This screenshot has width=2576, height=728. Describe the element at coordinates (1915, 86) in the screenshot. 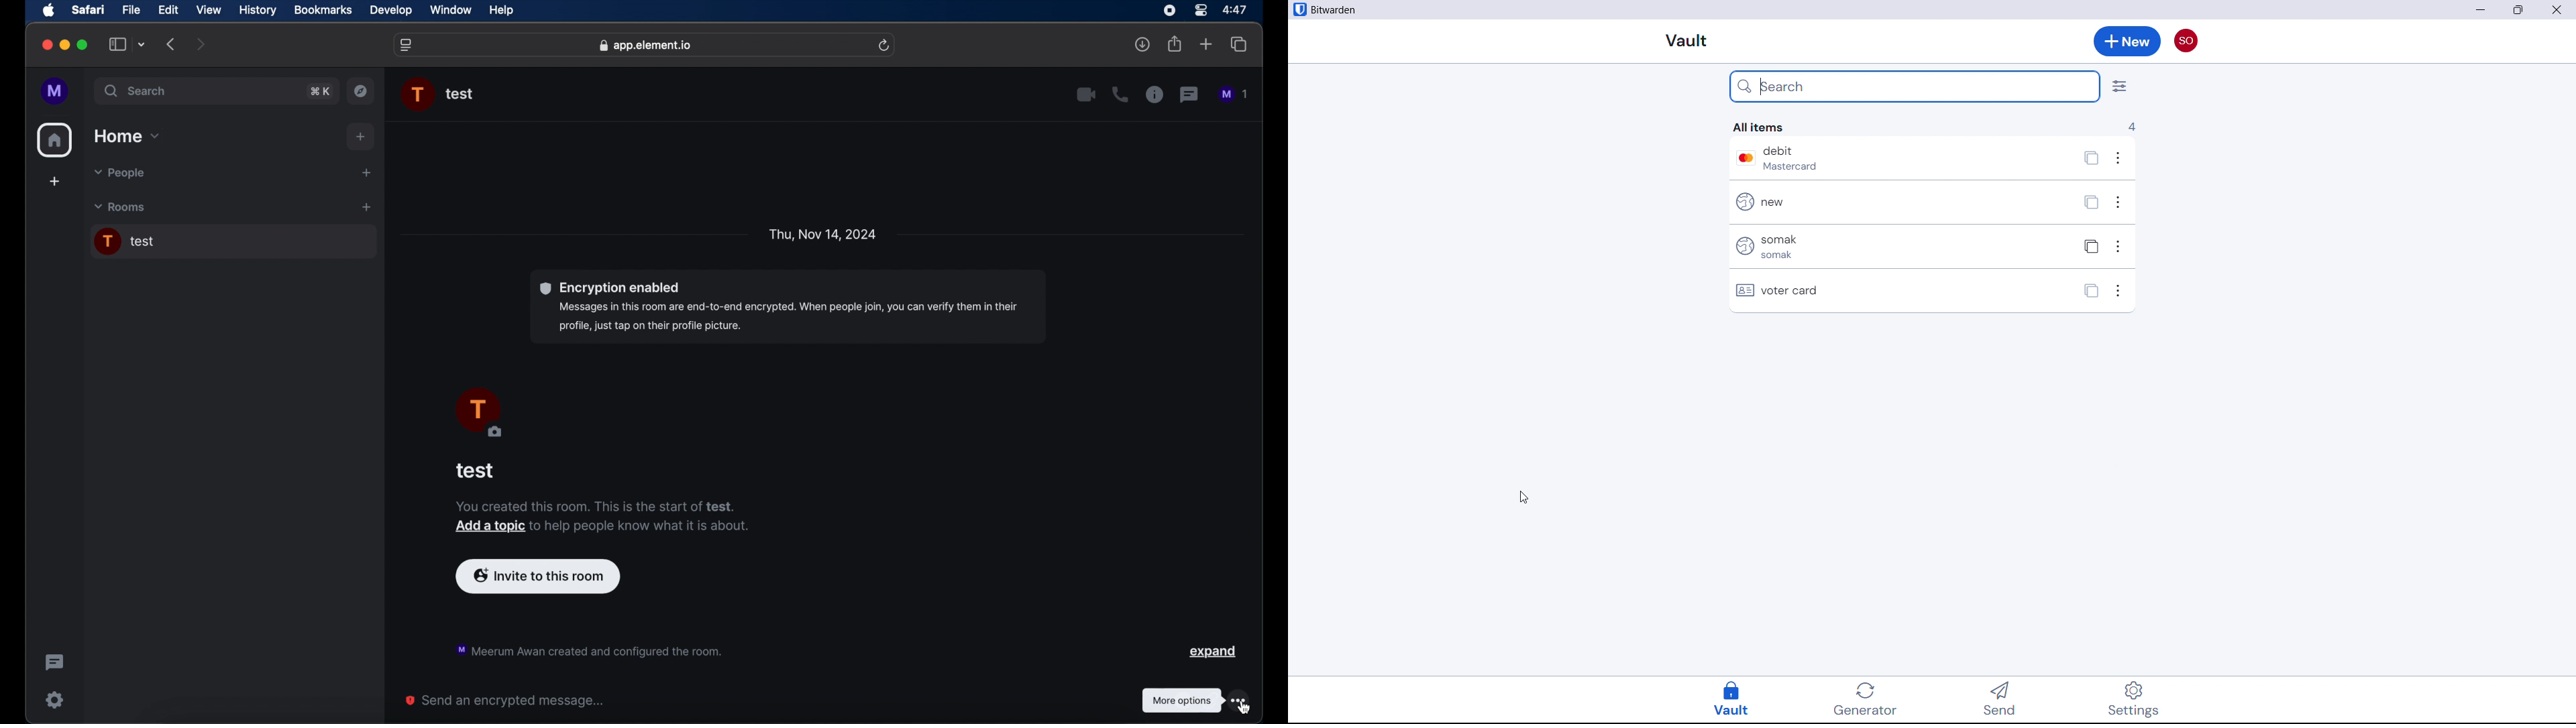

I see `search in vault ` at that location.